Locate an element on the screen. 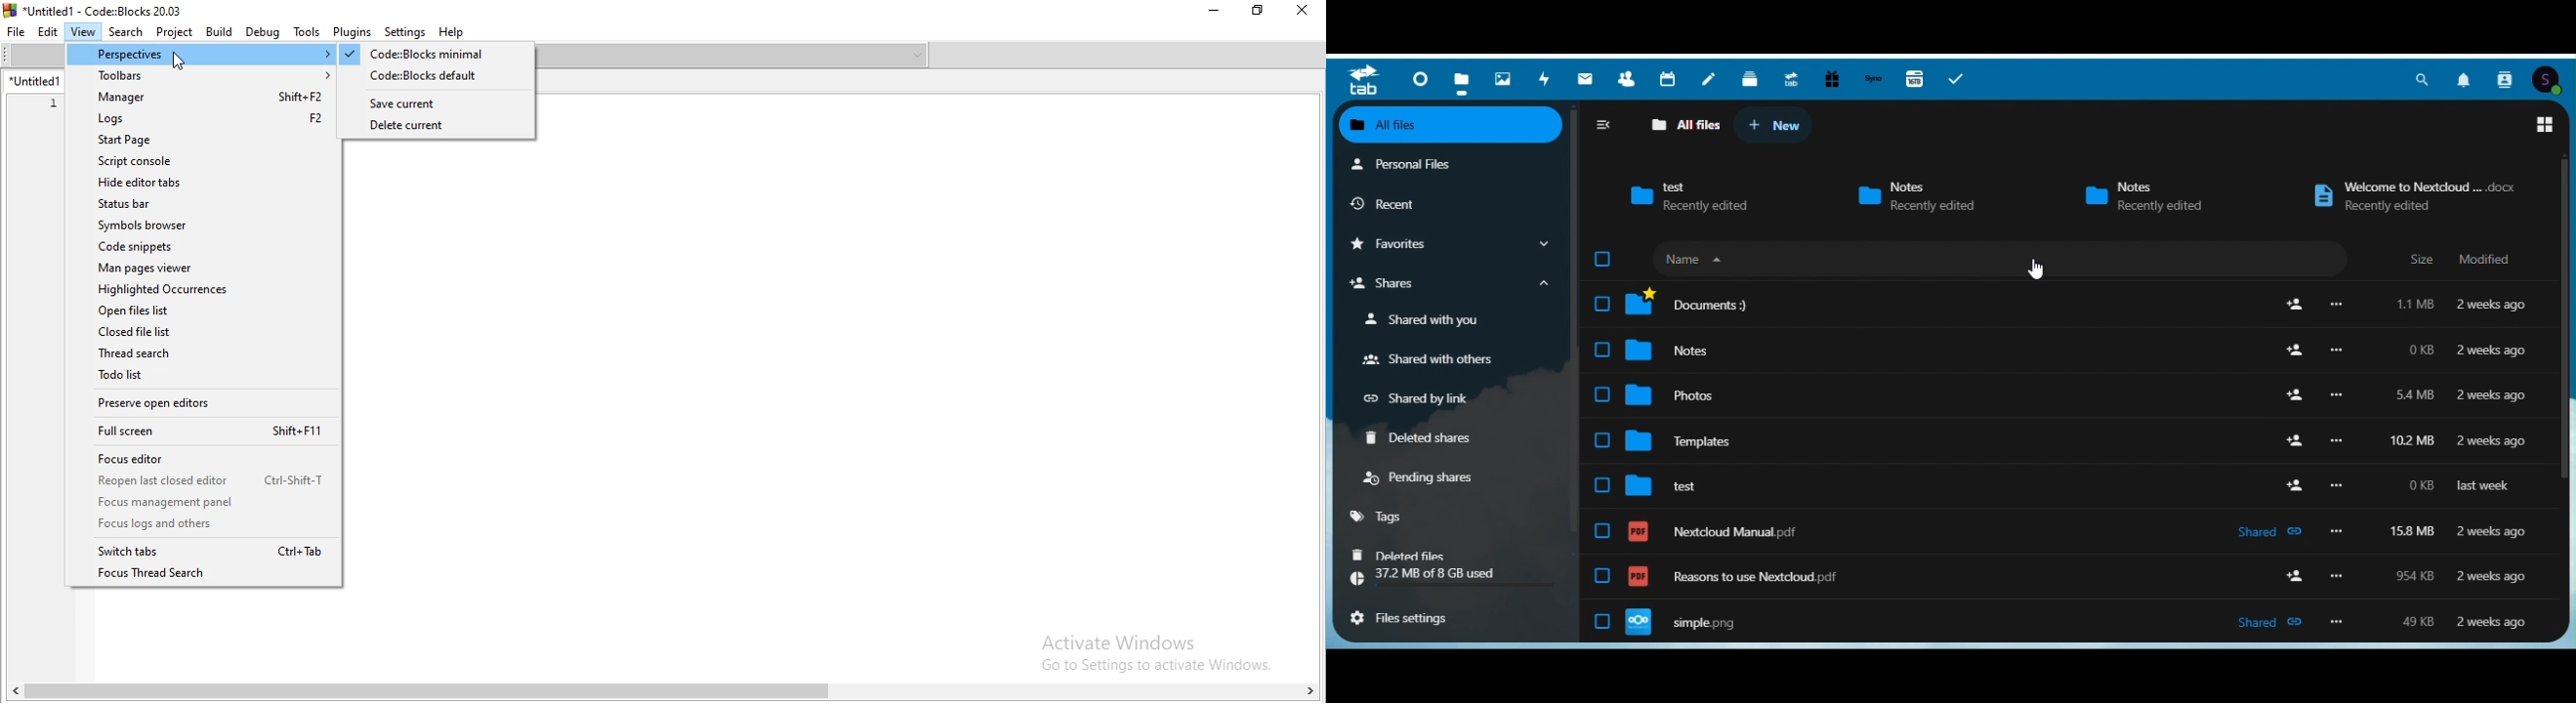  Symbols browser is located at coordinates (205, 226).